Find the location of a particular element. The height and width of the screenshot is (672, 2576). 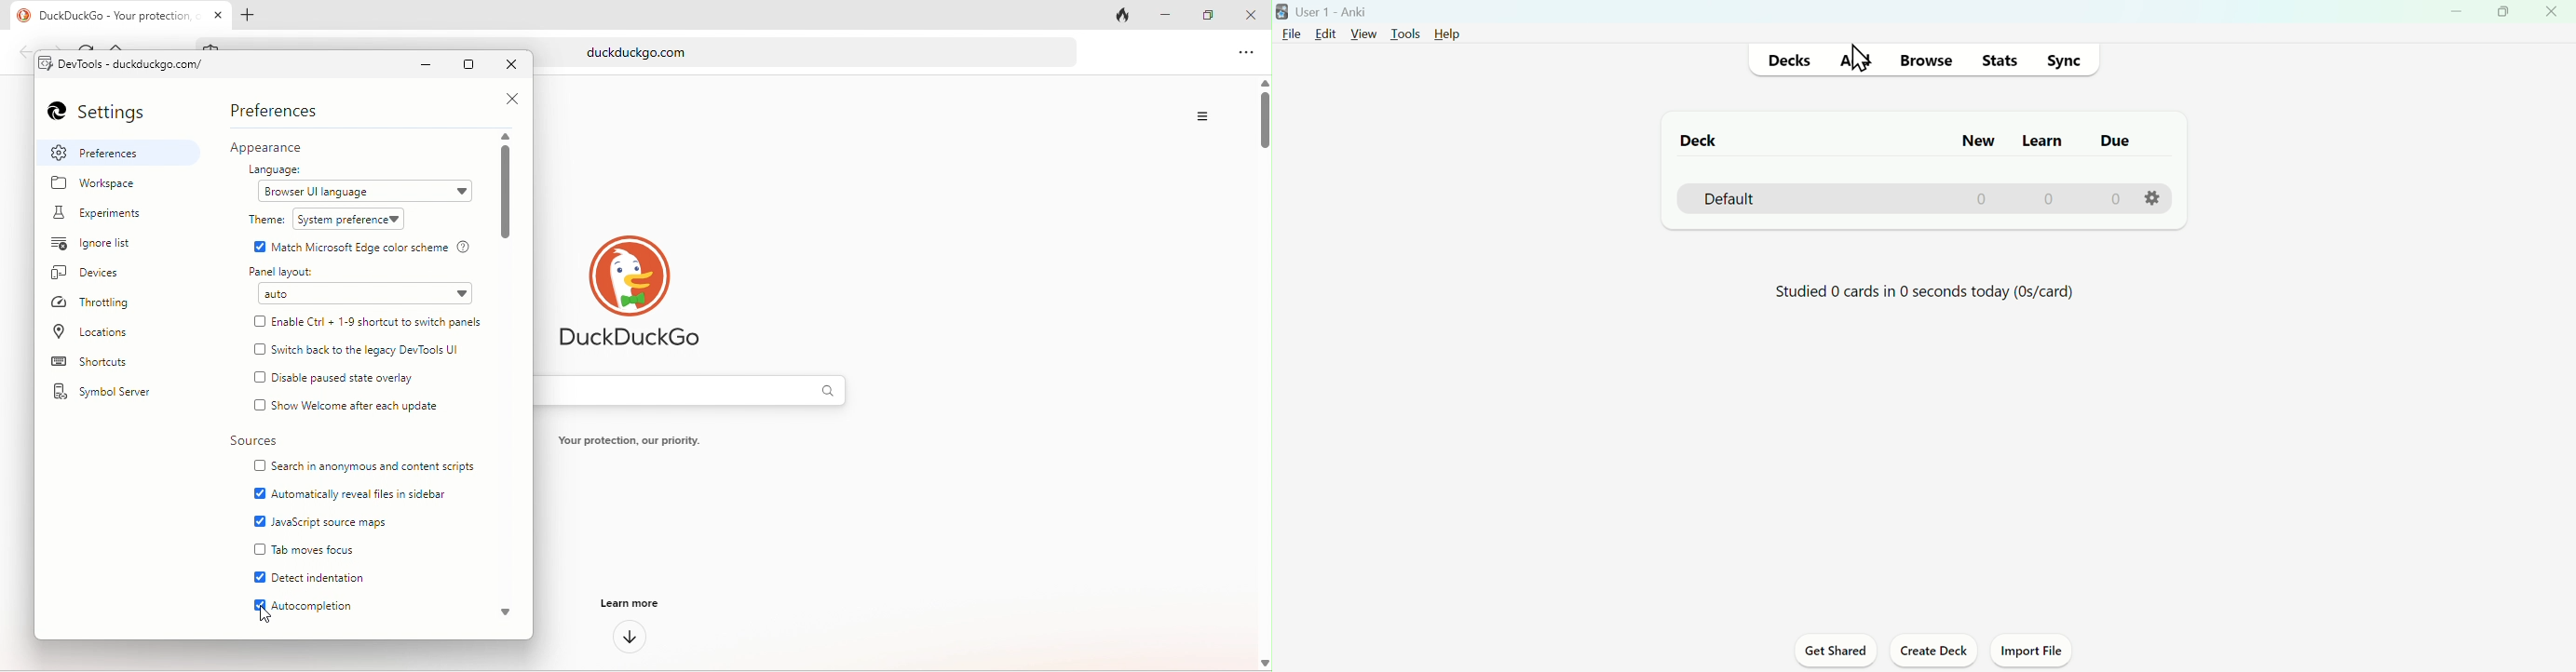

enable checkbox is located at coordinates (257, 578).